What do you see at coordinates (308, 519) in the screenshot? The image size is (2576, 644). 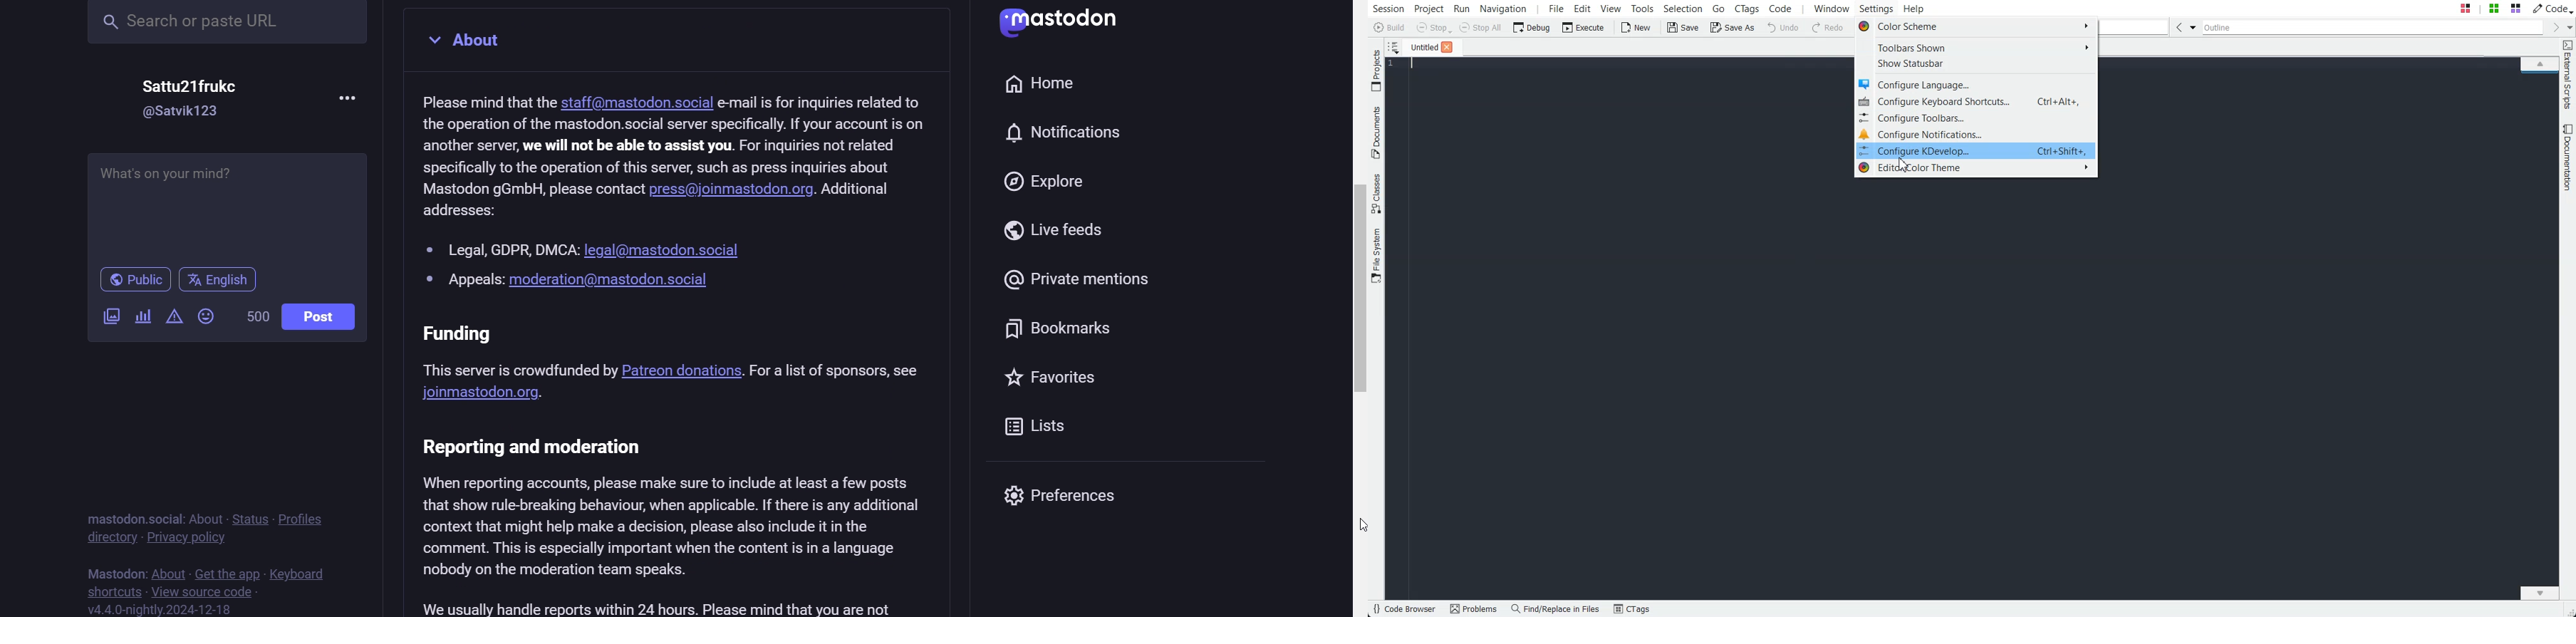 I see `profiles` at bounding box center [308, 519].